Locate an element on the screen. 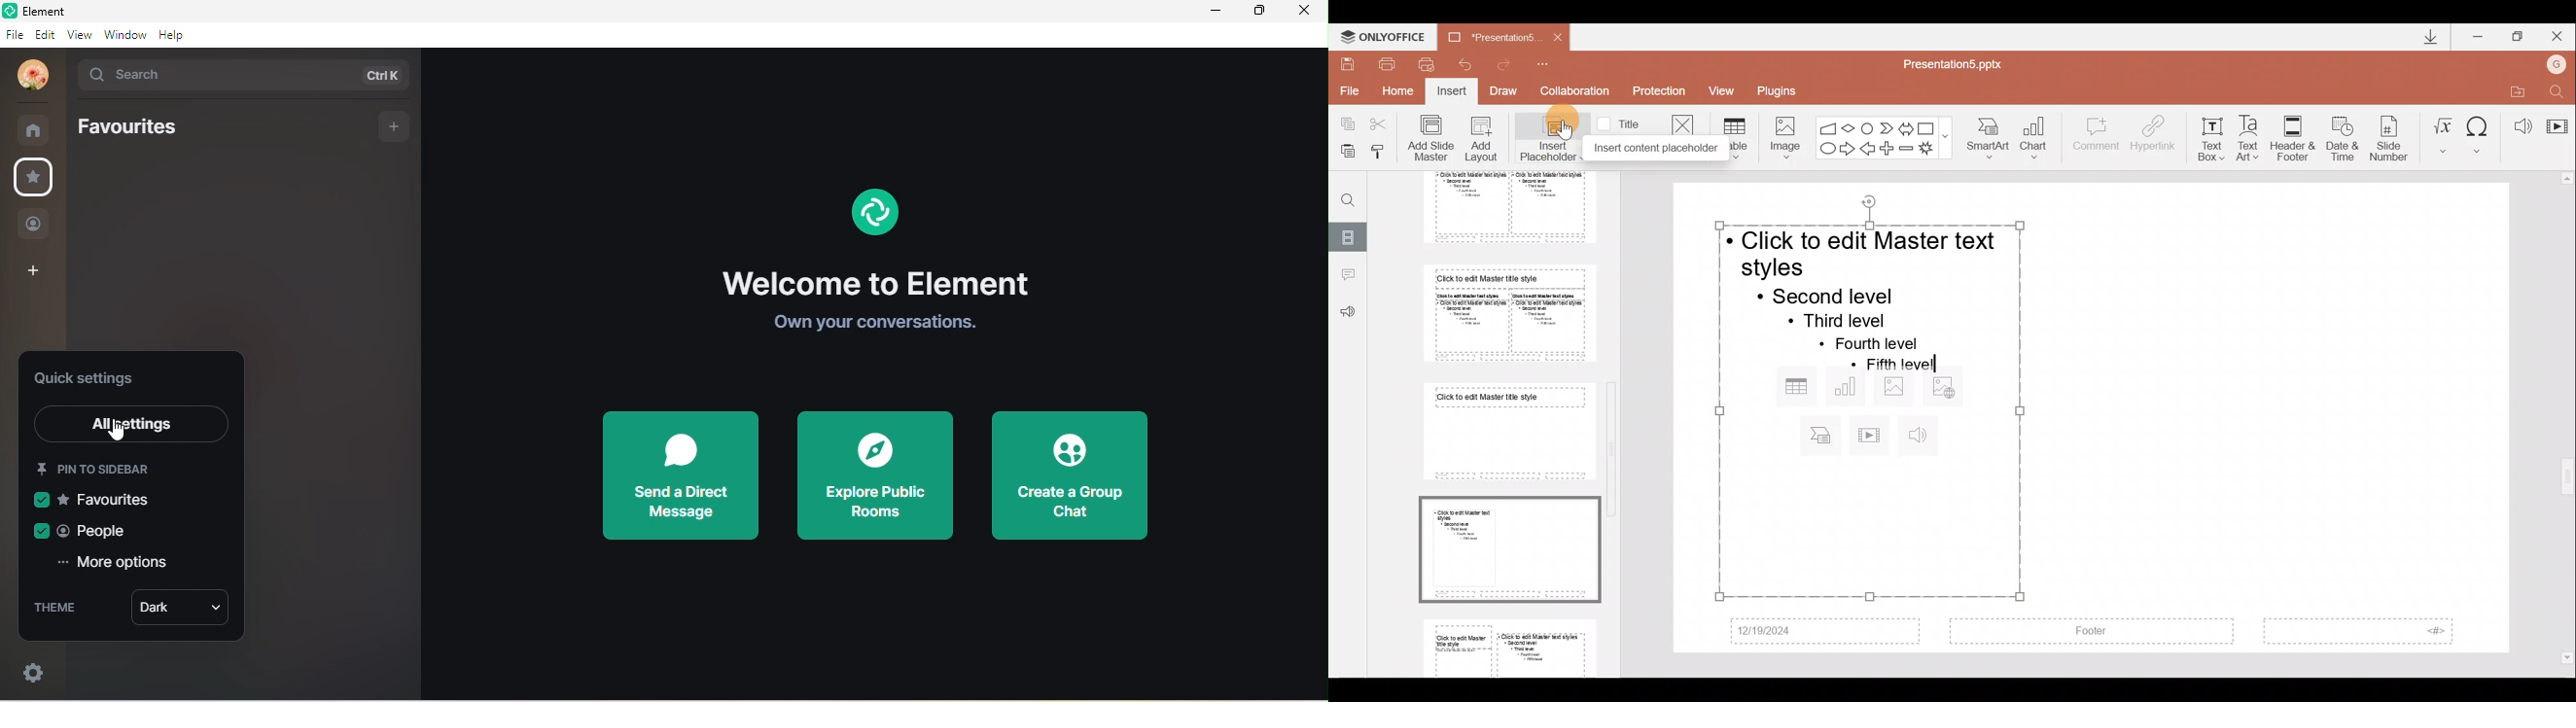  minimize is located at coordinates (1220, 12).